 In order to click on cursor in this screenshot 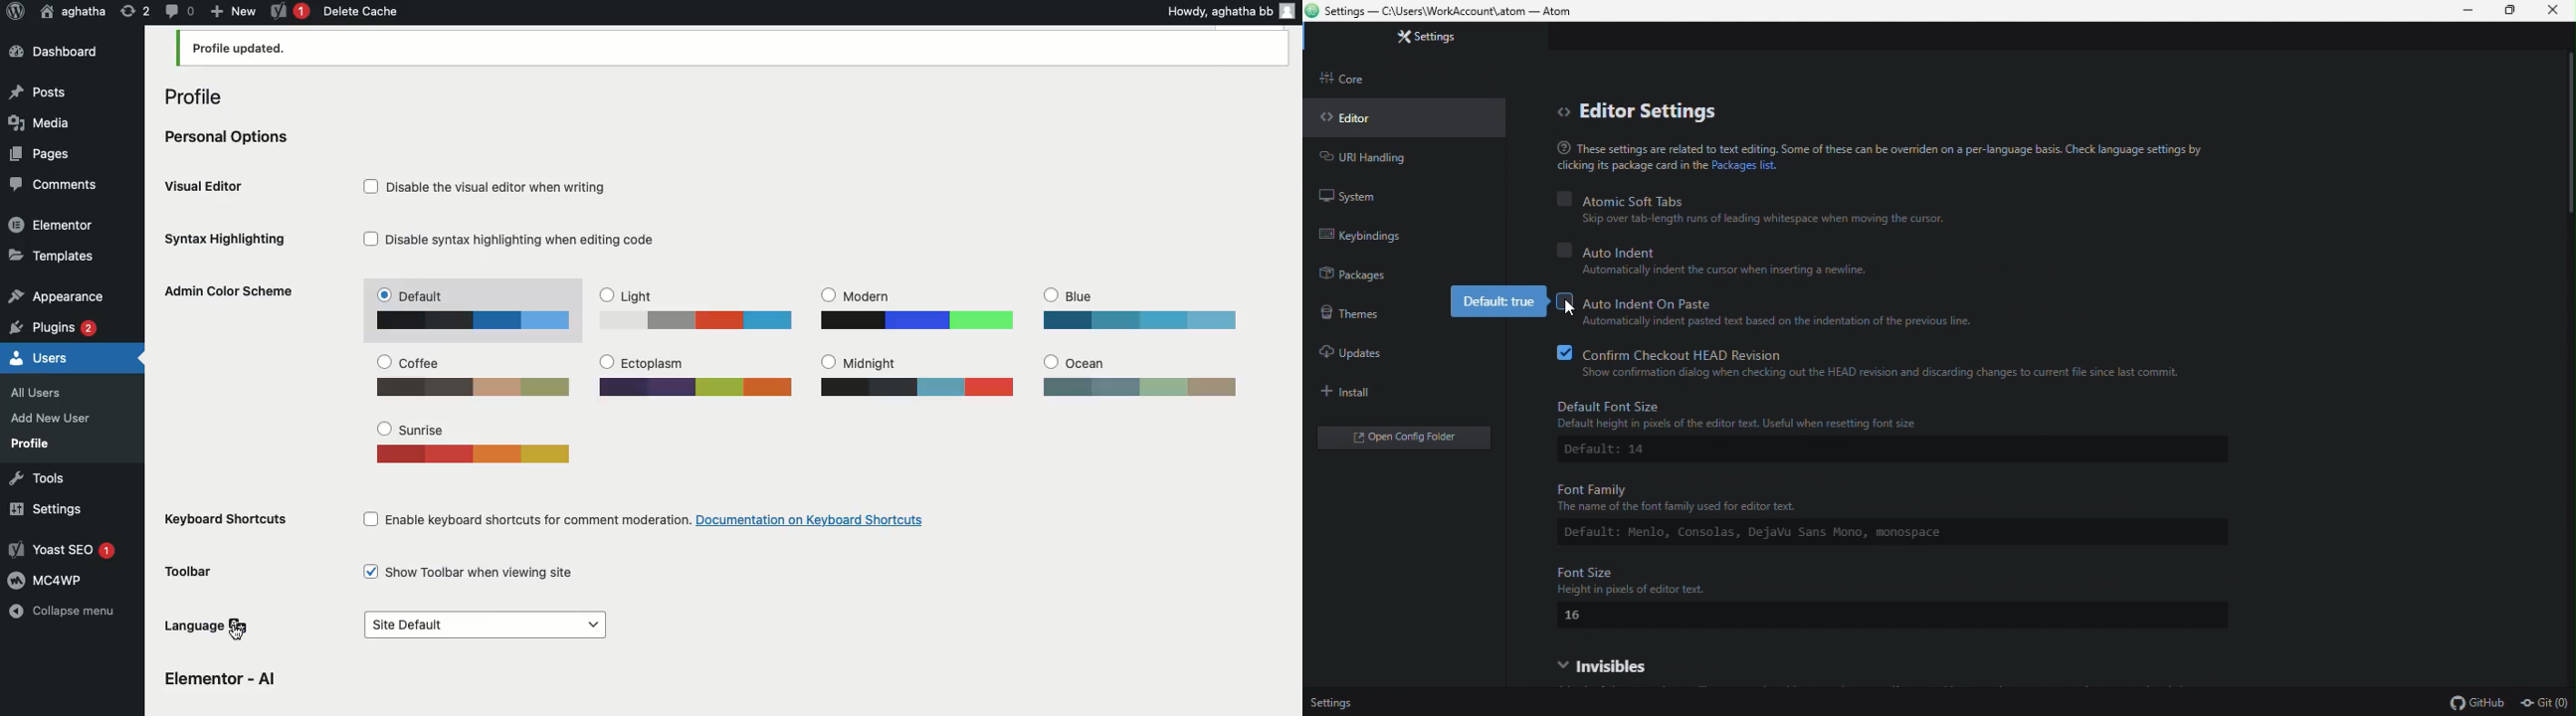, I will do `click(1572, 306)`.